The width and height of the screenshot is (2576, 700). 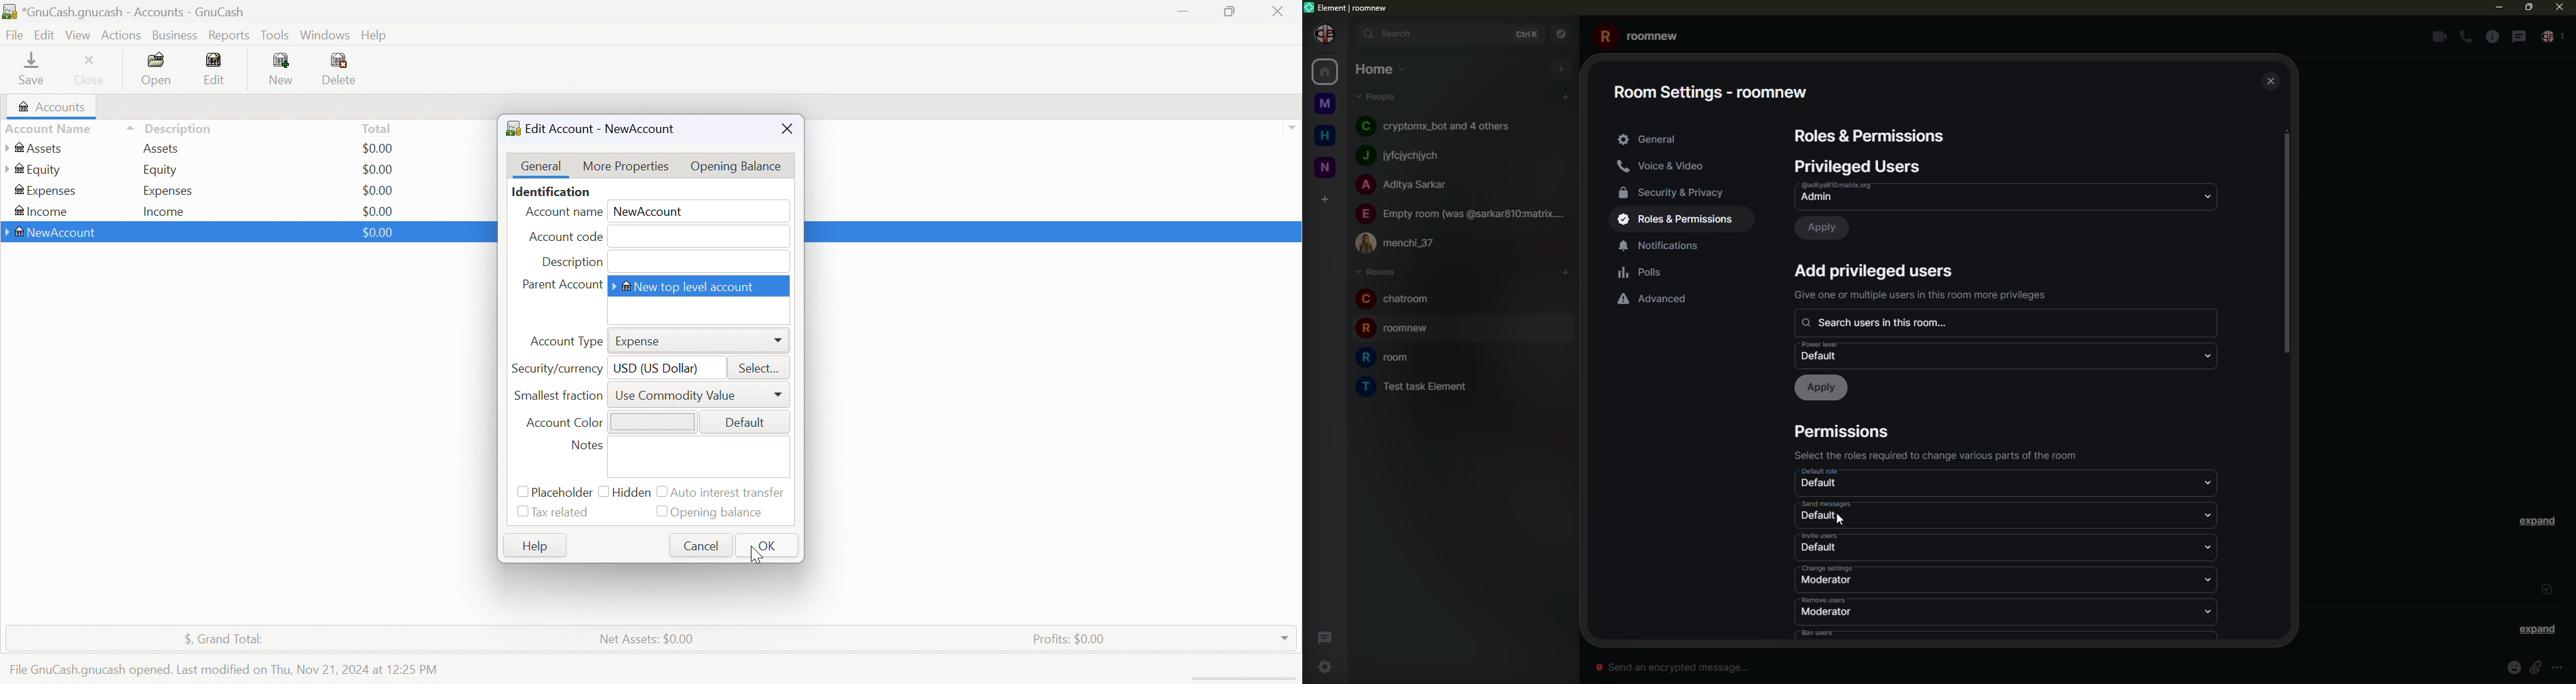 I want to click on Notes, so click(x=587, y=446).